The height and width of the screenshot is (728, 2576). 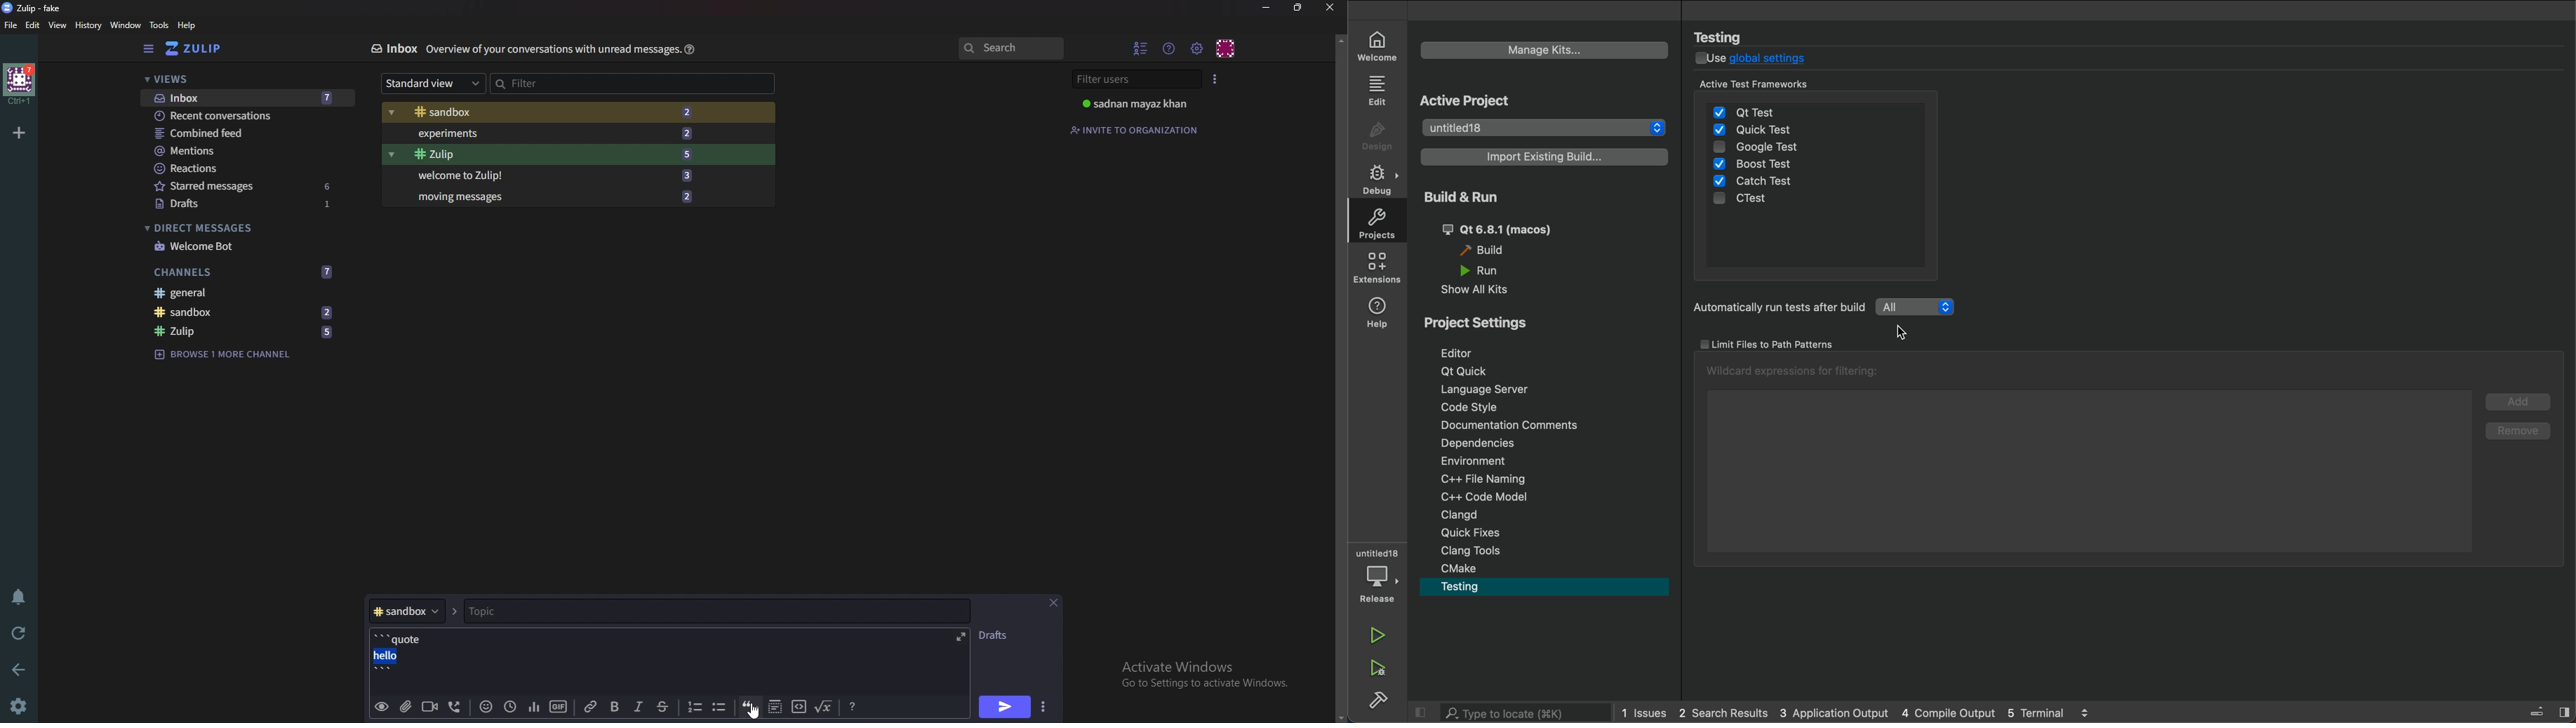 I want to click on Help menu, so click(x=1170, y=46).